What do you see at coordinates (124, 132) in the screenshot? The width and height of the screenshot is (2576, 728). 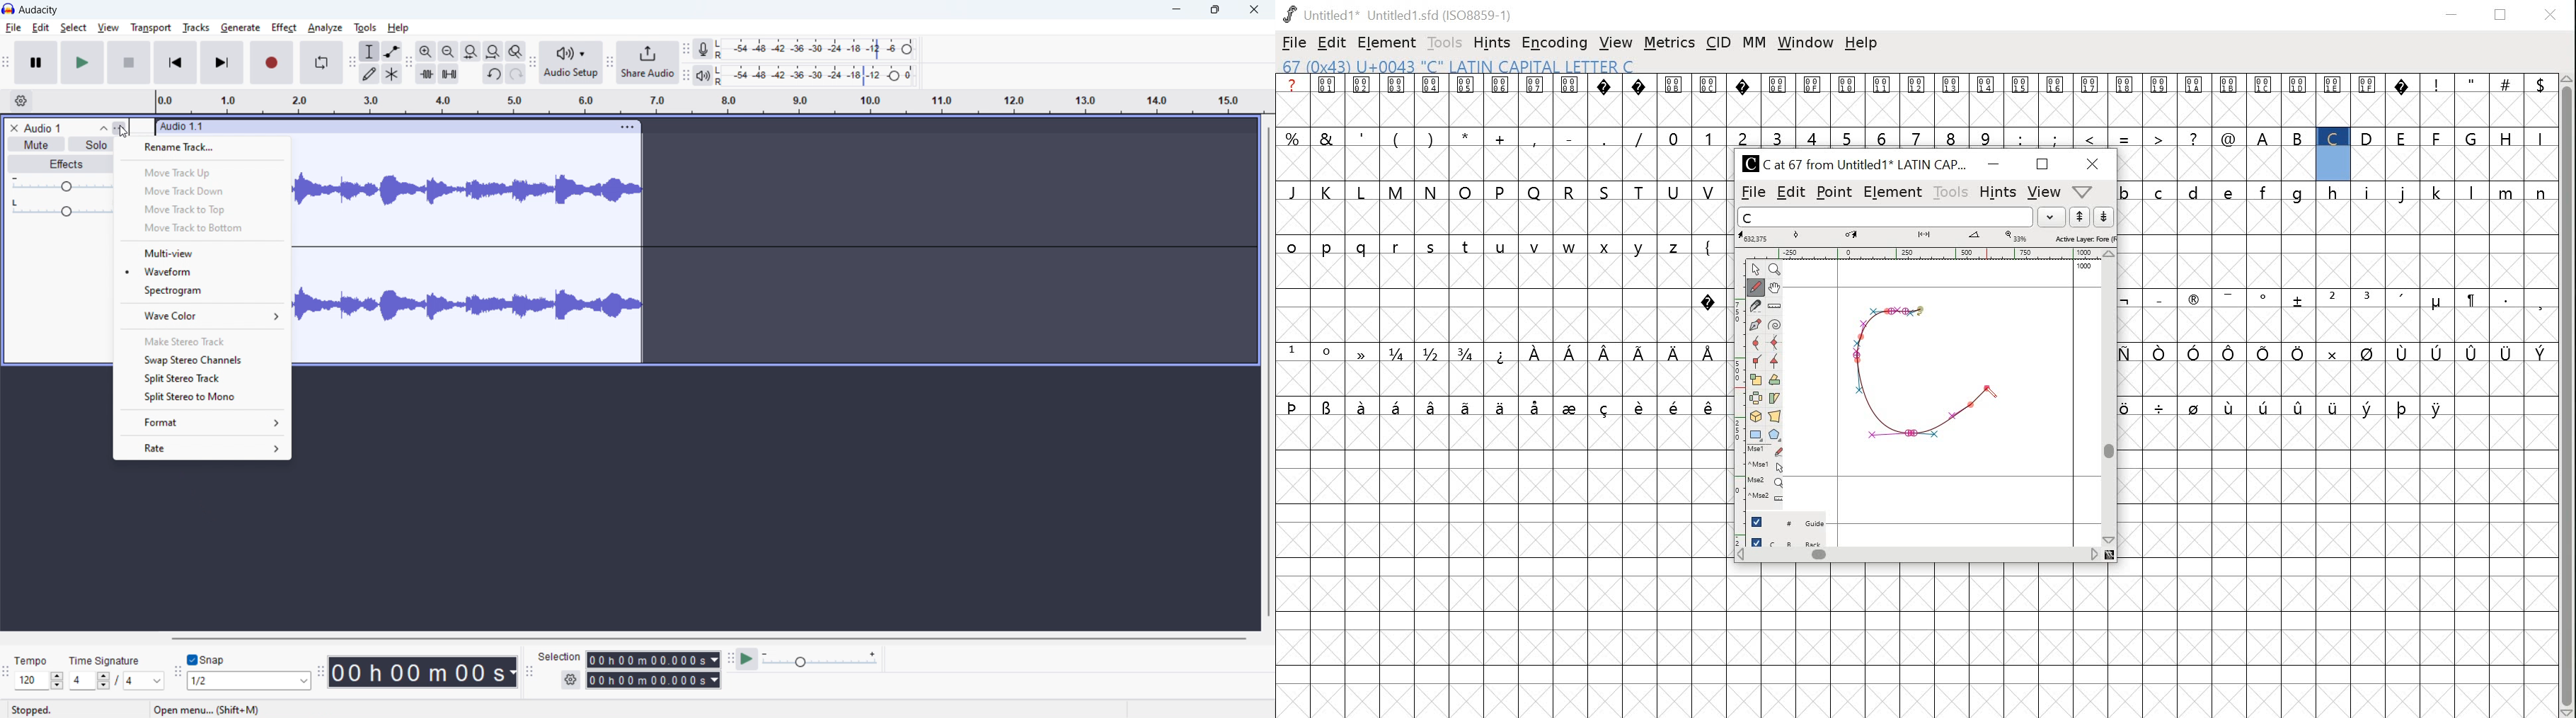 I see `cursor` at bounding box center [124, 132].